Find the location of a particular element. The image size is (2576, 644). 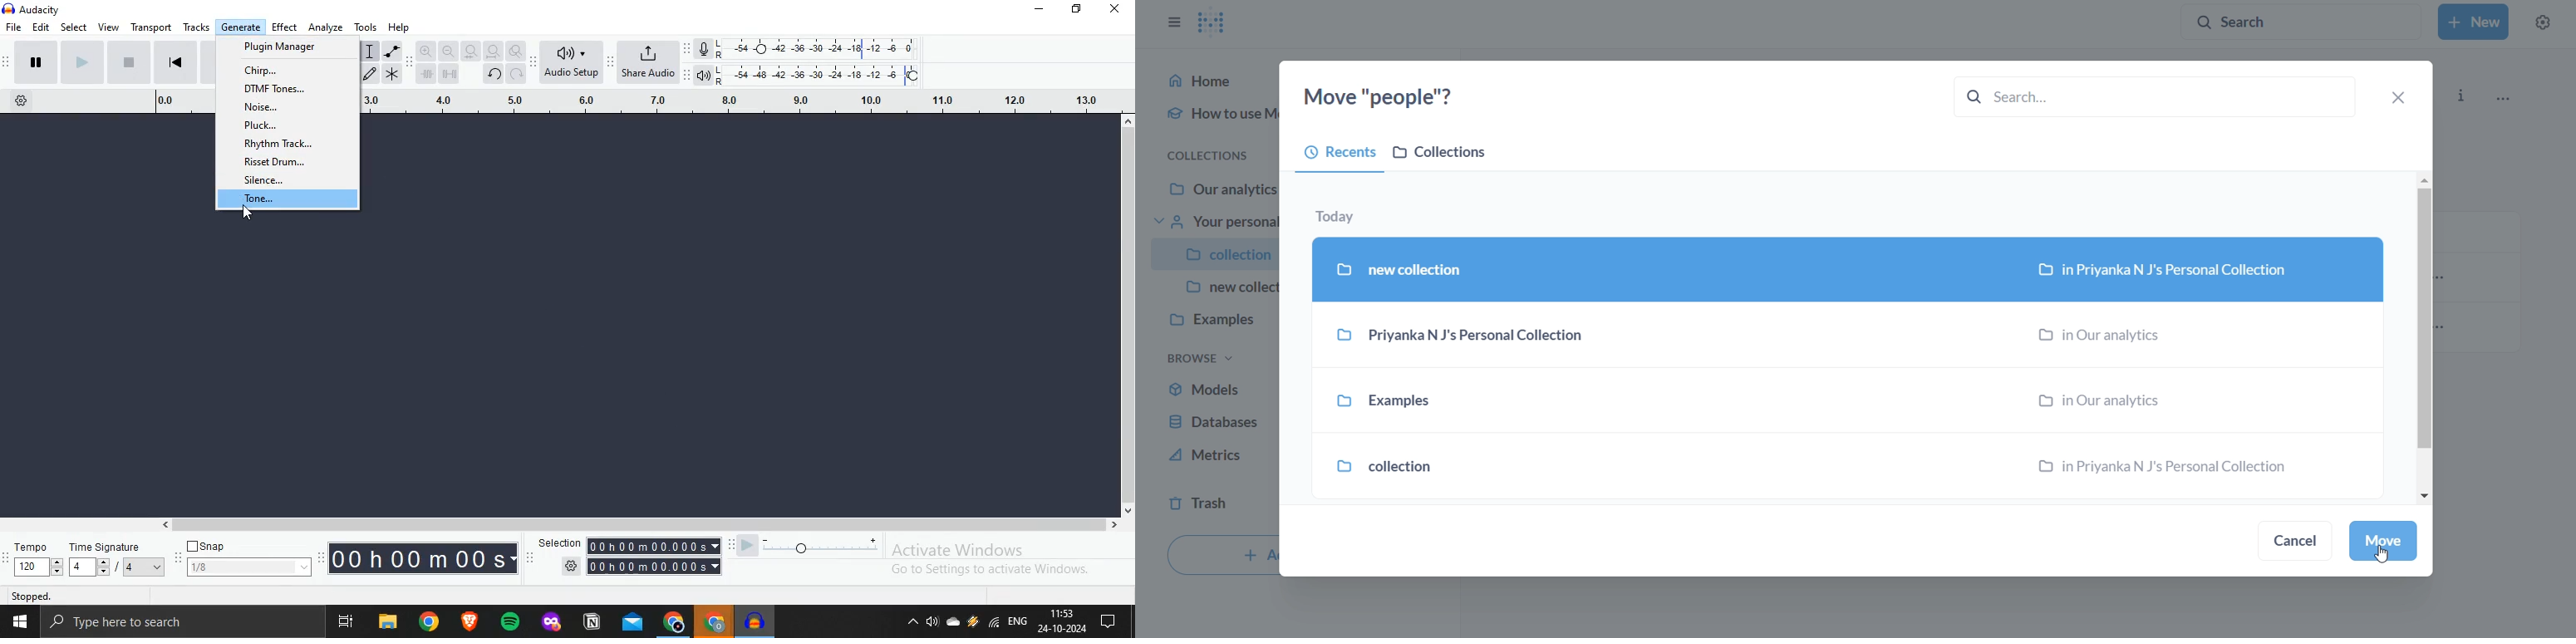

Tracks is located at coordinates (196, 27).